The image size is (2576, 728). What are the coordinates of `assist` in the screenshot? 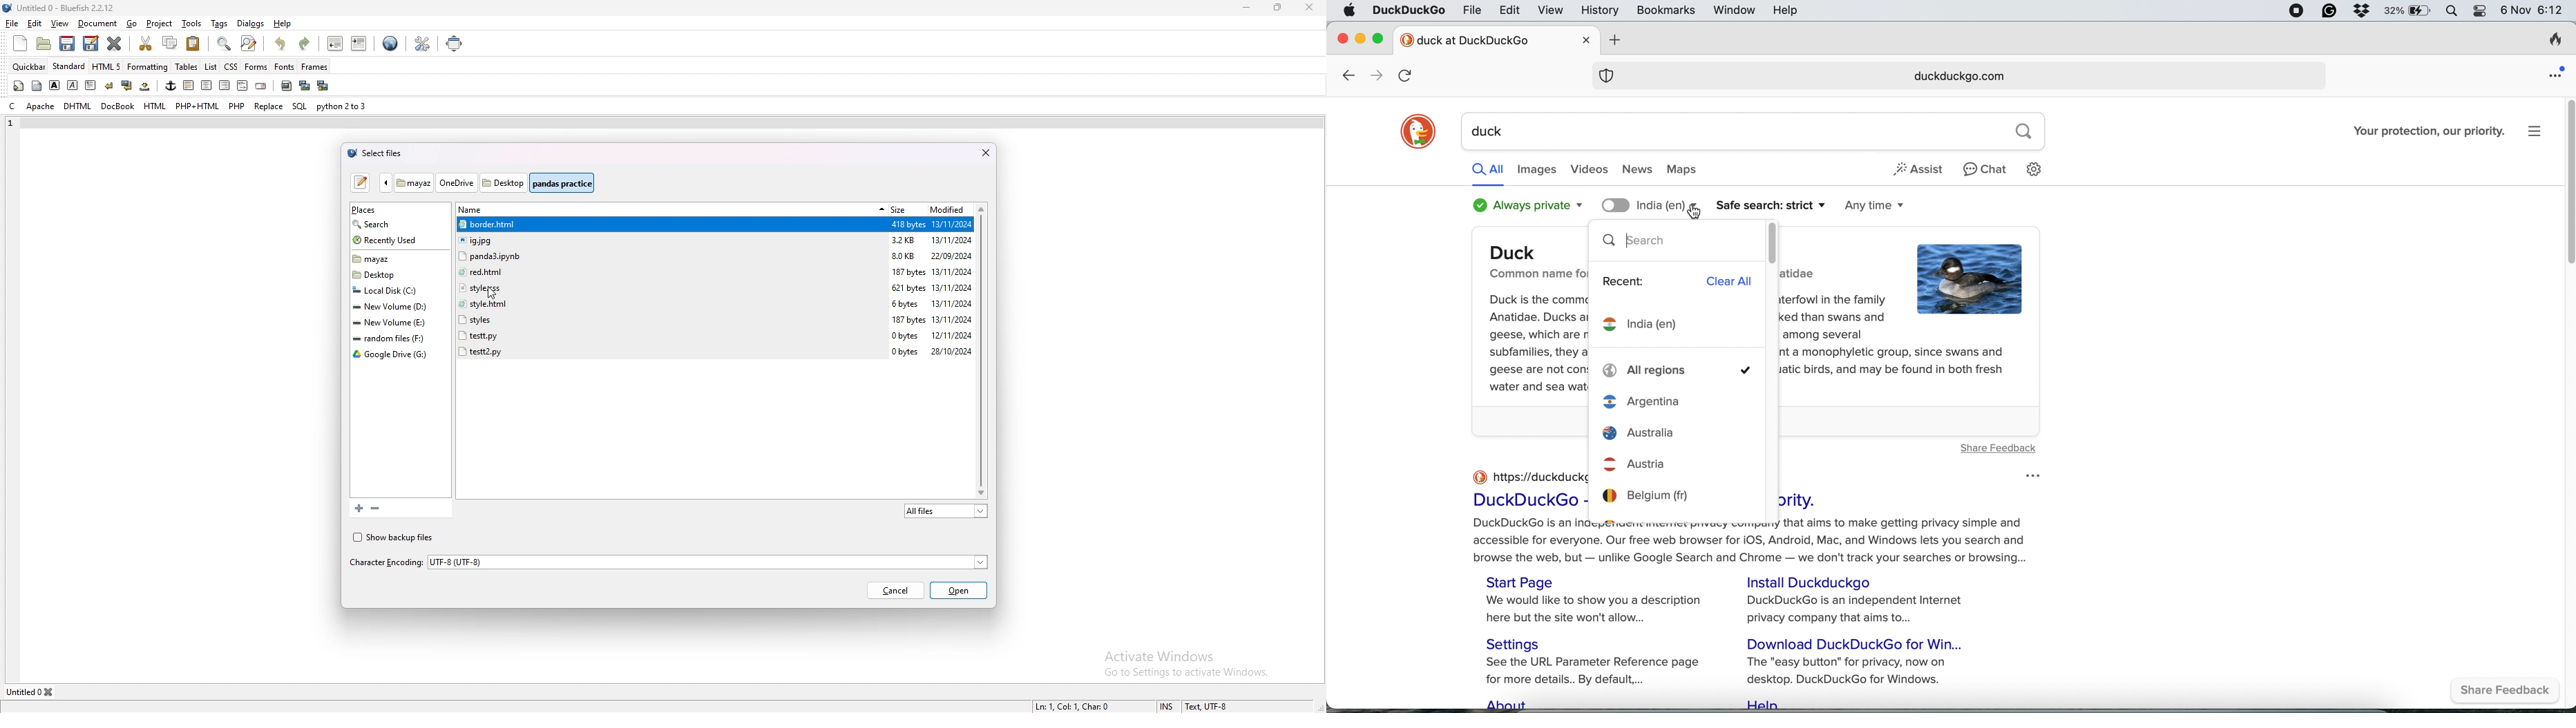 It's located at (1921, 169).